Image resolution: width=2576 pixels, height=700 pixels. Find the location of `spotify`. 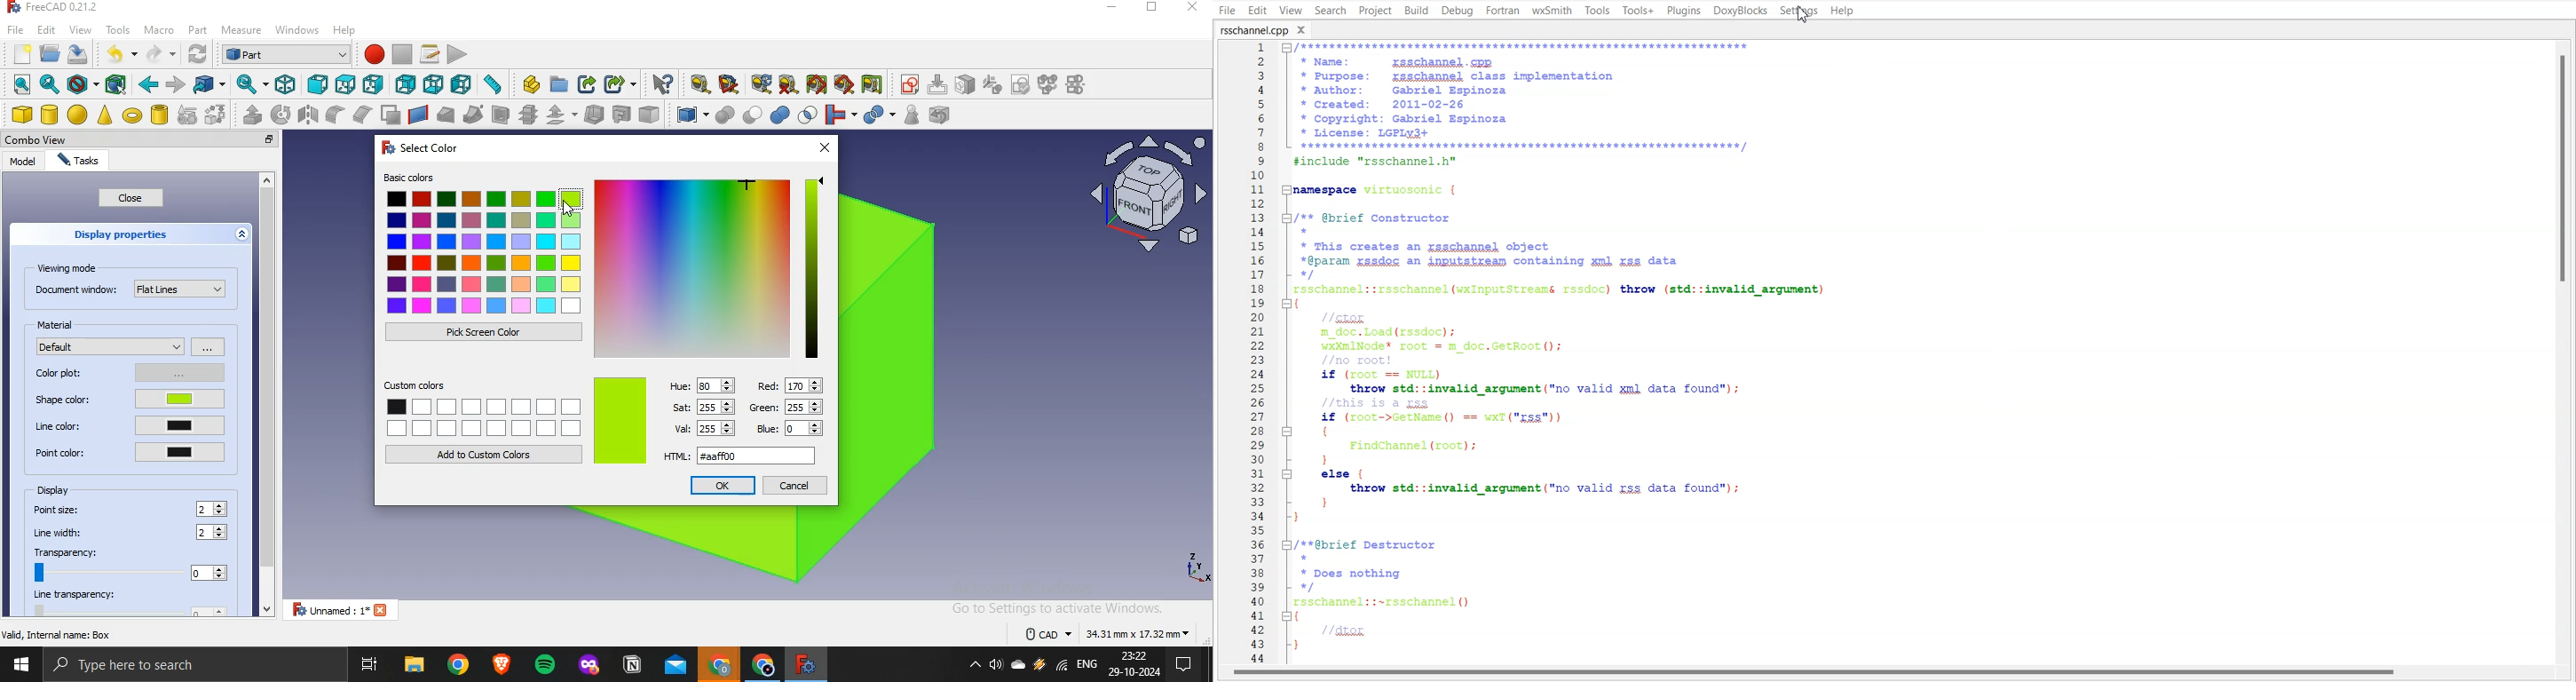

spotify is located at coordinates (547, 666).